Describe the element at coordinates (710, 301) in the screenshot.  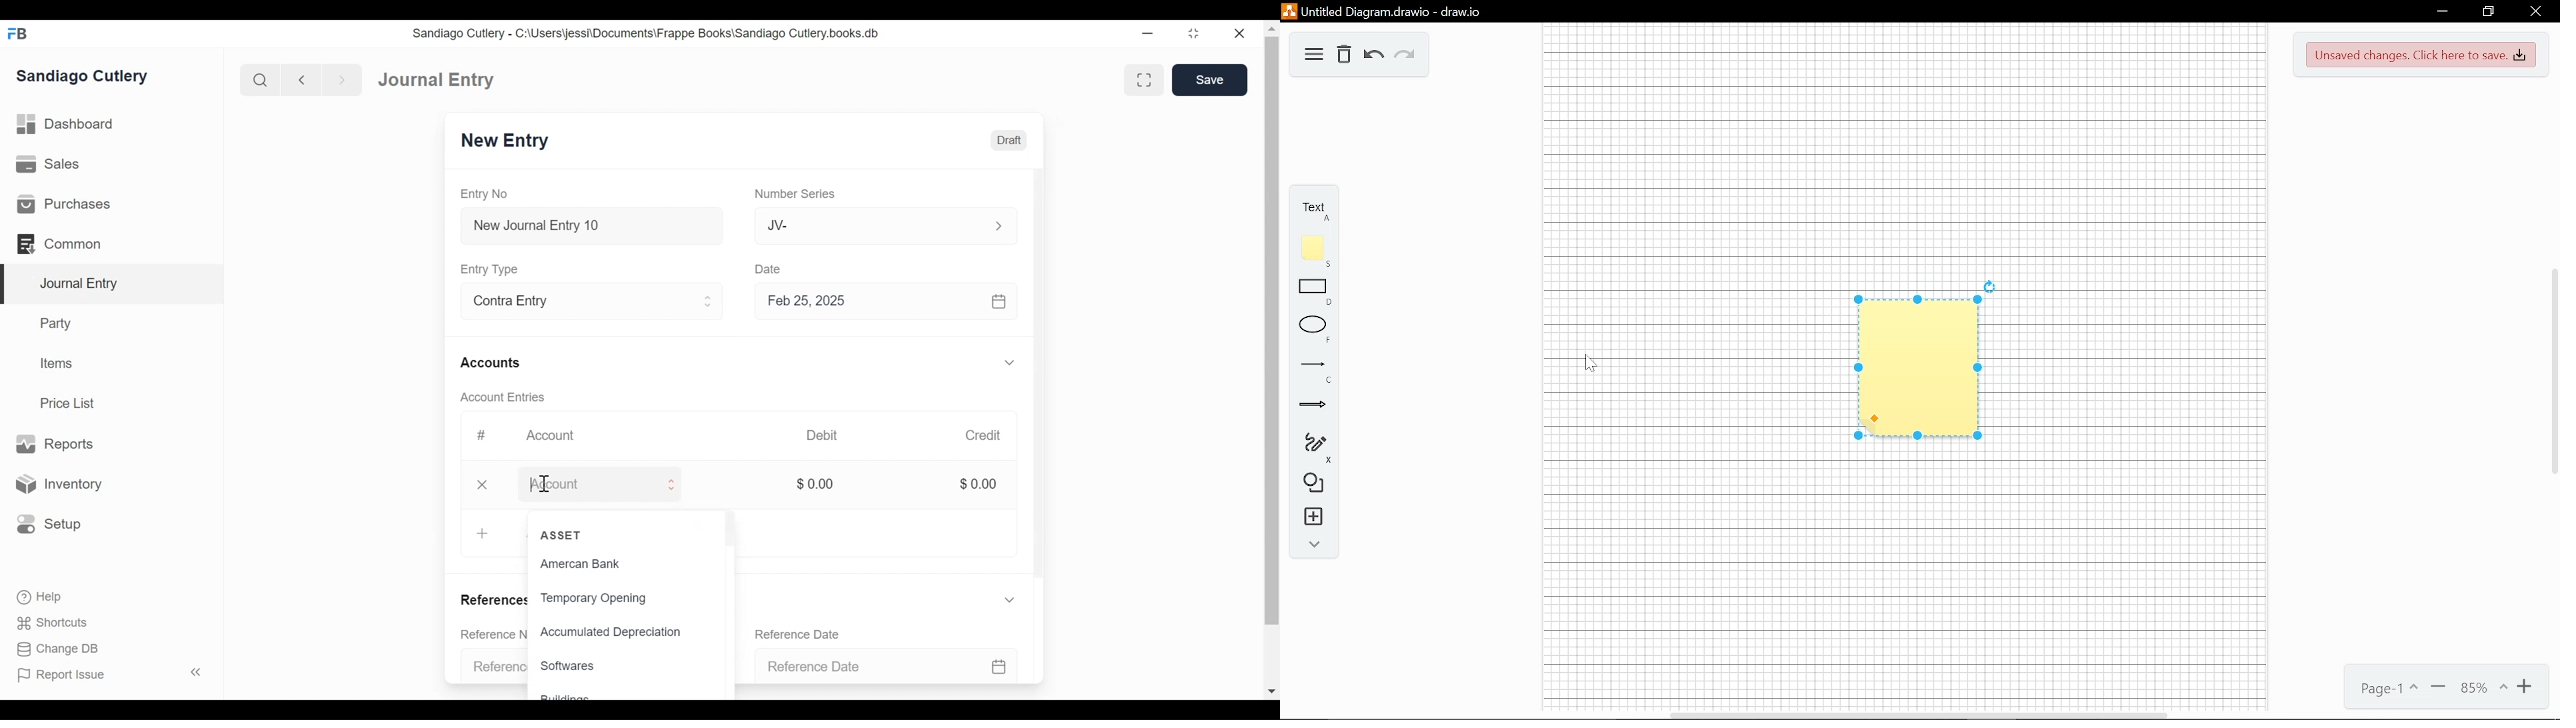
I see `Expand` at that location.